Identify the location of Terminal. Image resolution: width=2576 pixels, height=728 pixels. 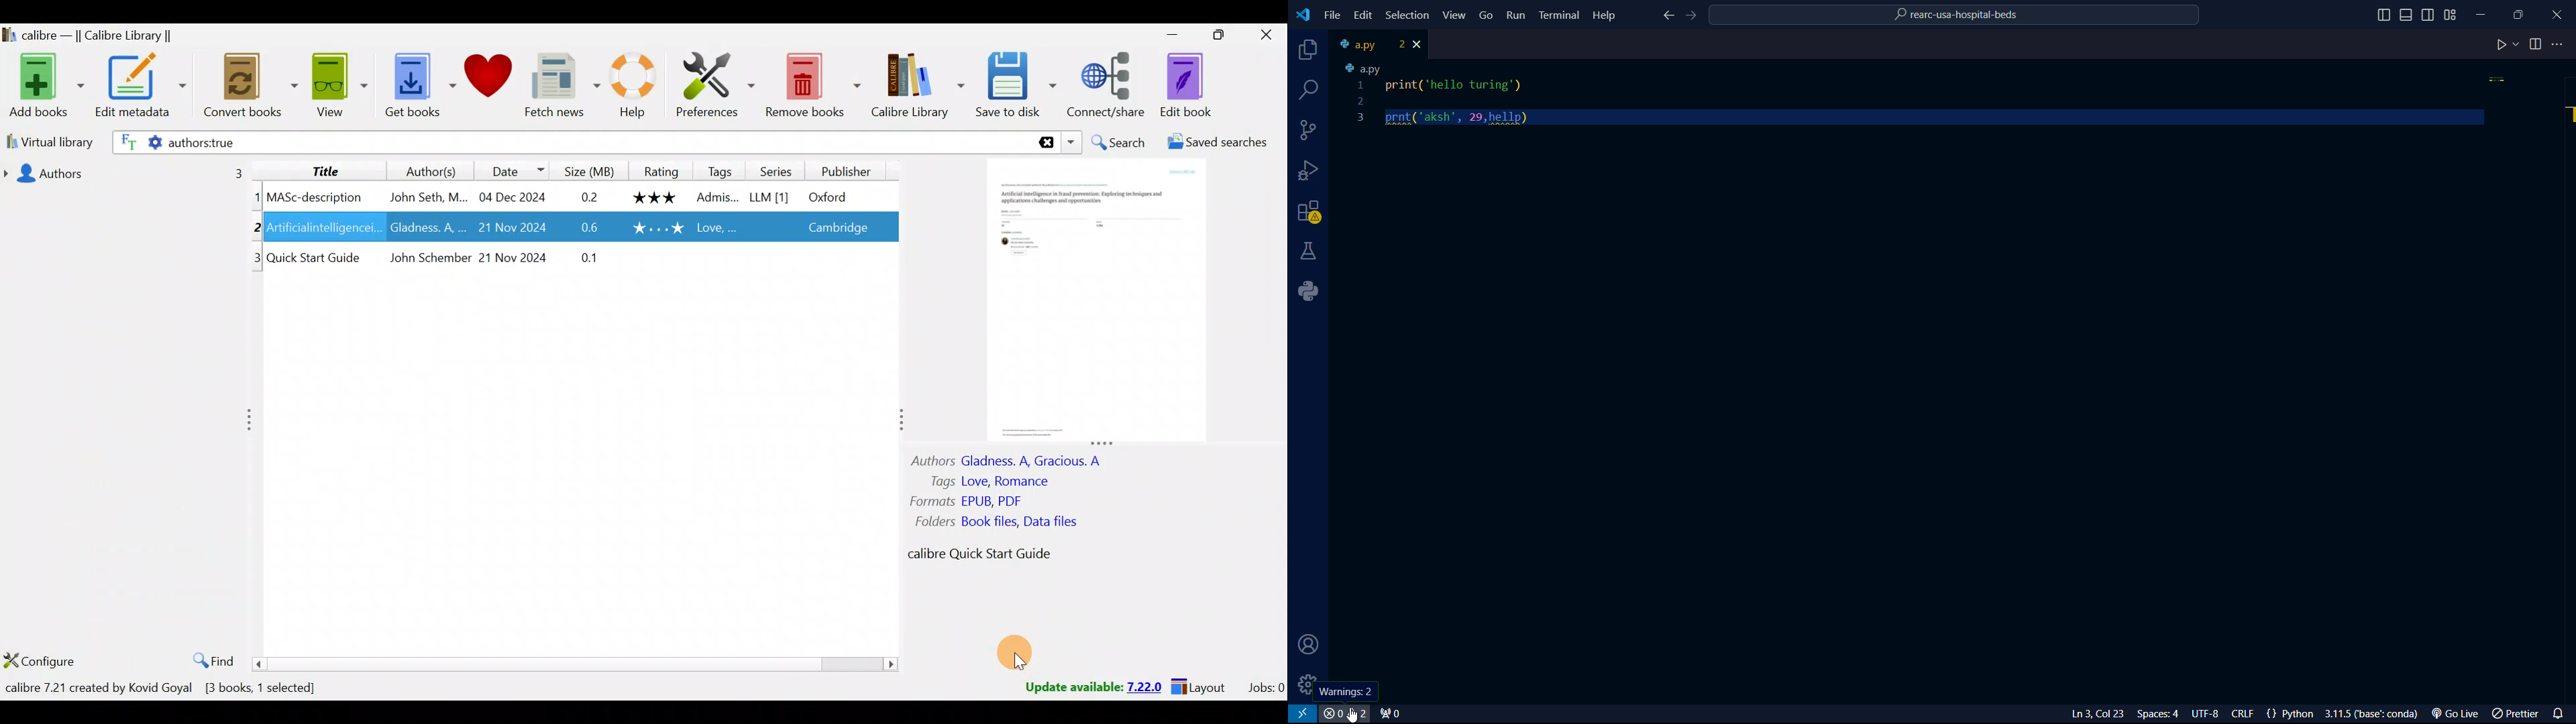
(1559, 14).